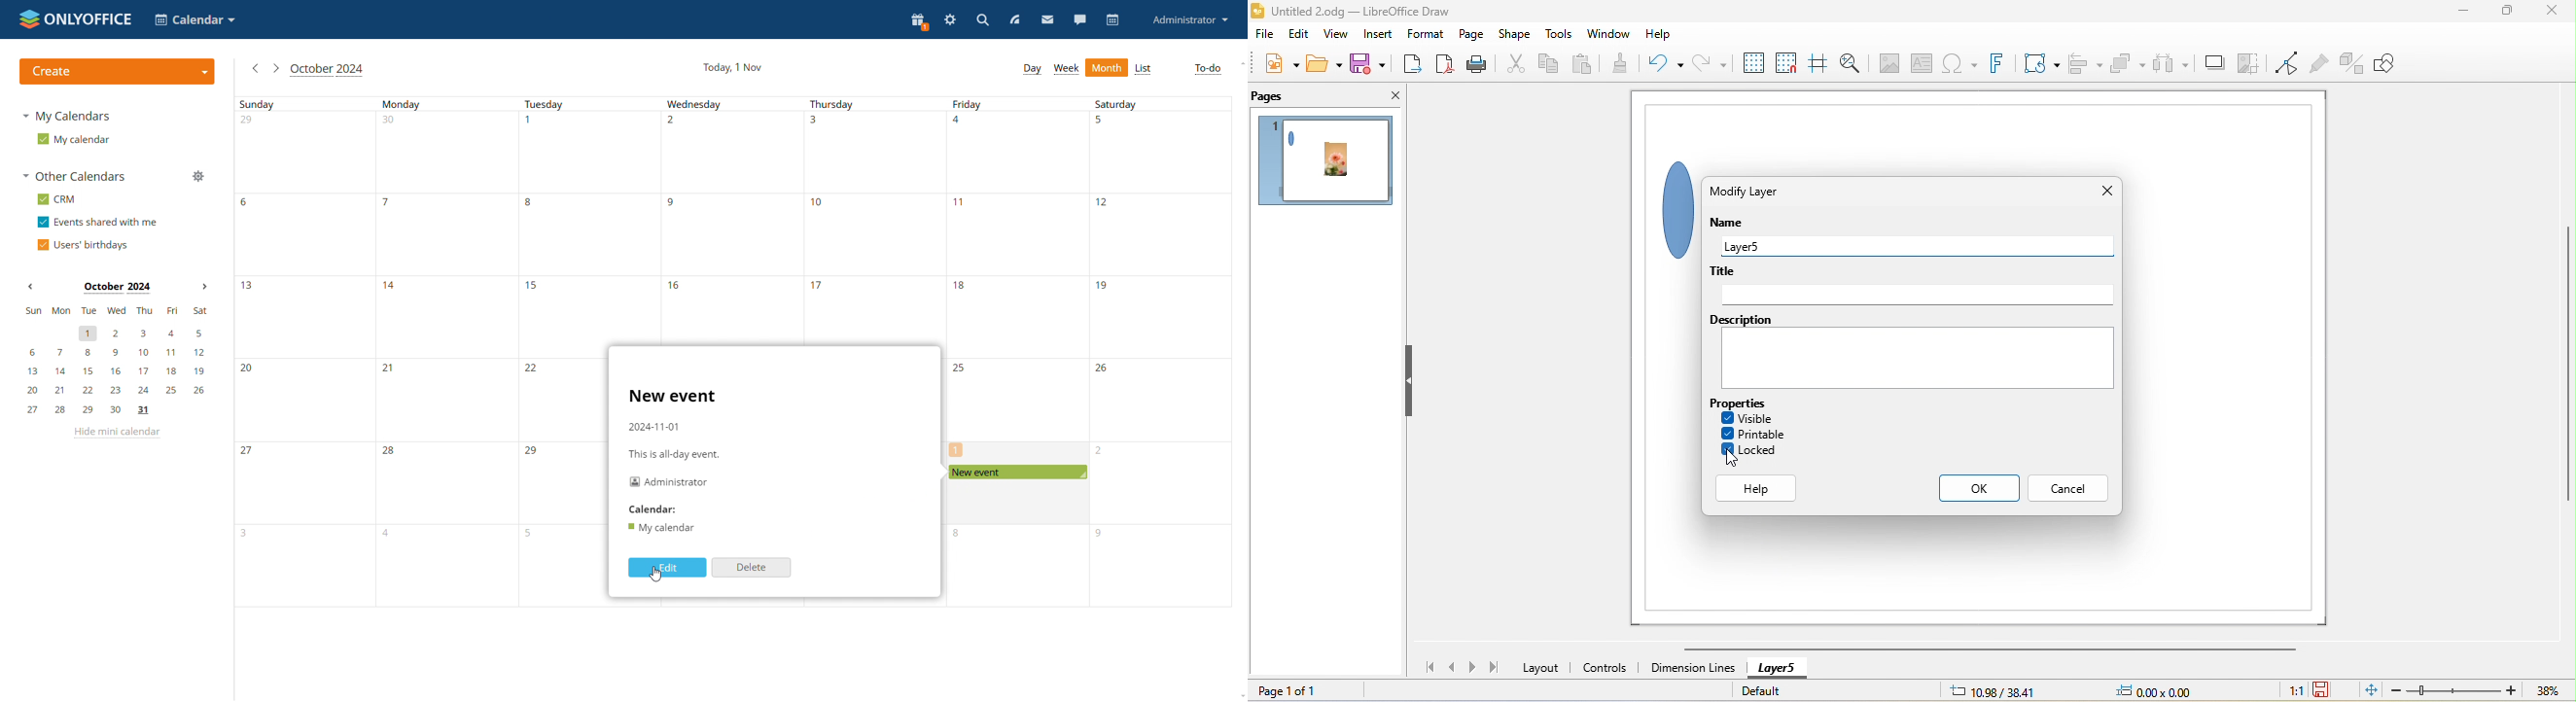  I want to click on view, so click(1336, 36).